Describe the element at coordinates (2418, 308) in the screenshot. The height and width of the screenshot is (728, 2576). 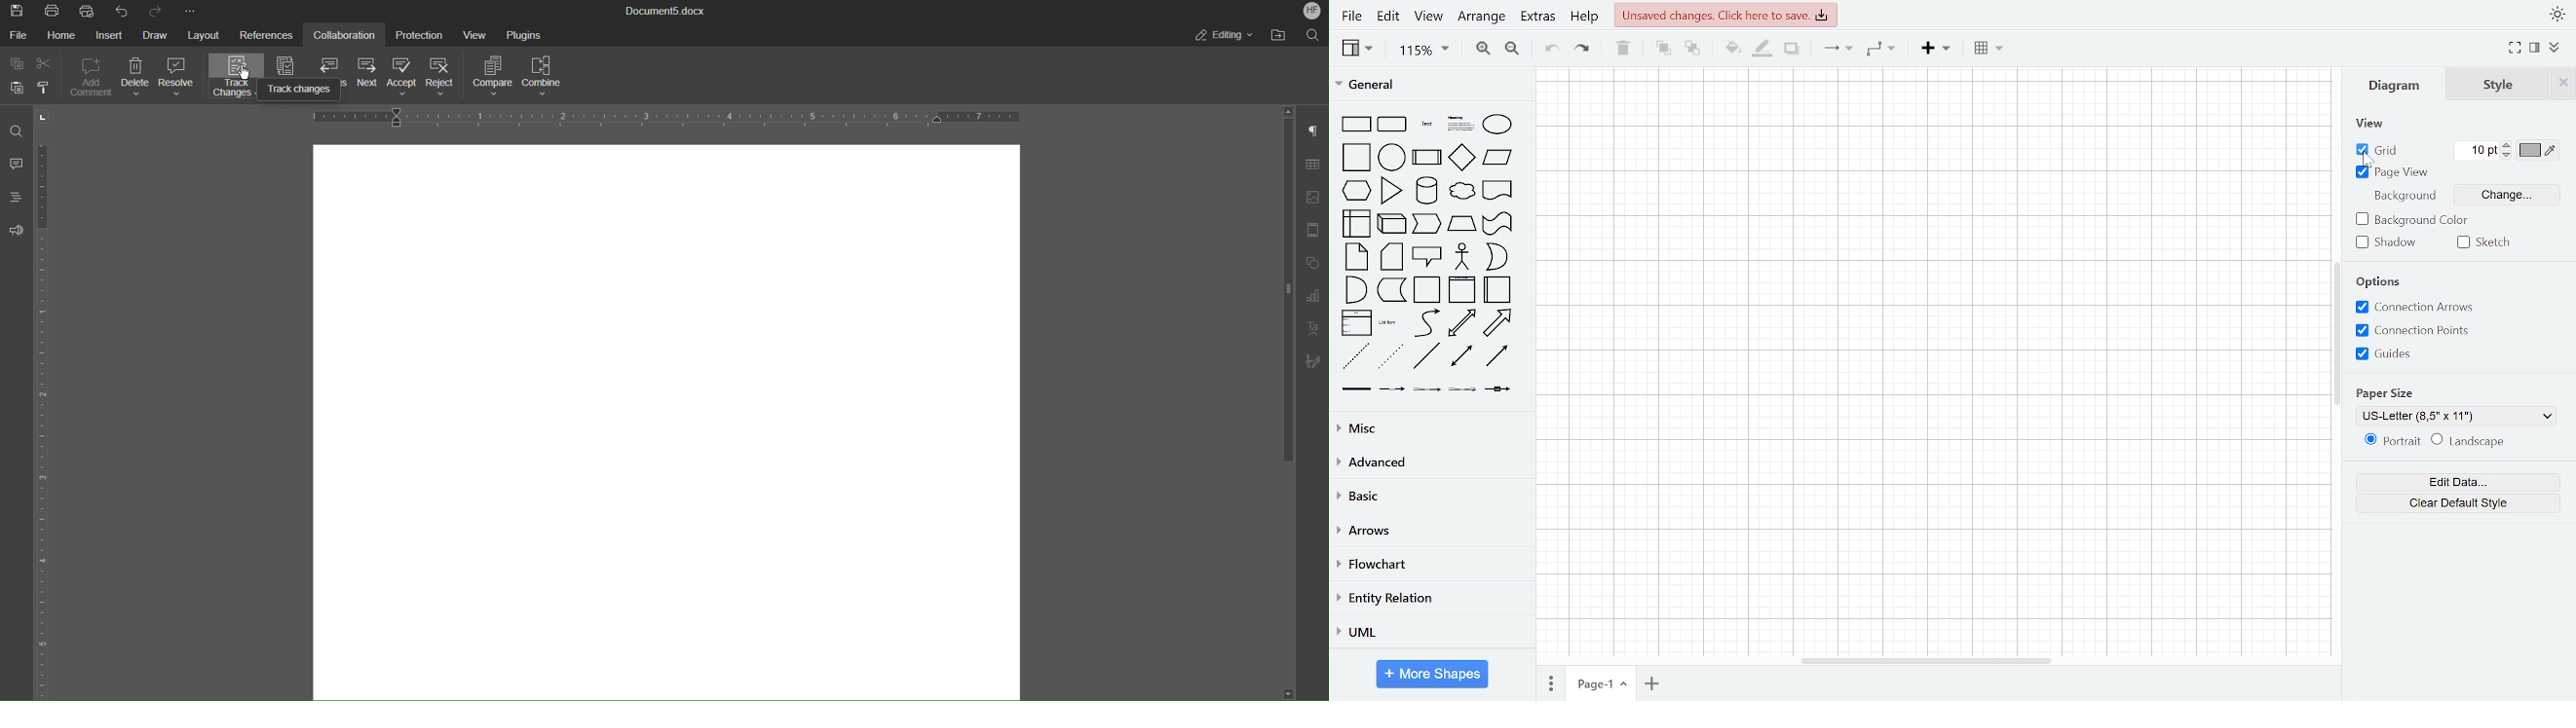
I see `connection arrows` at that location.